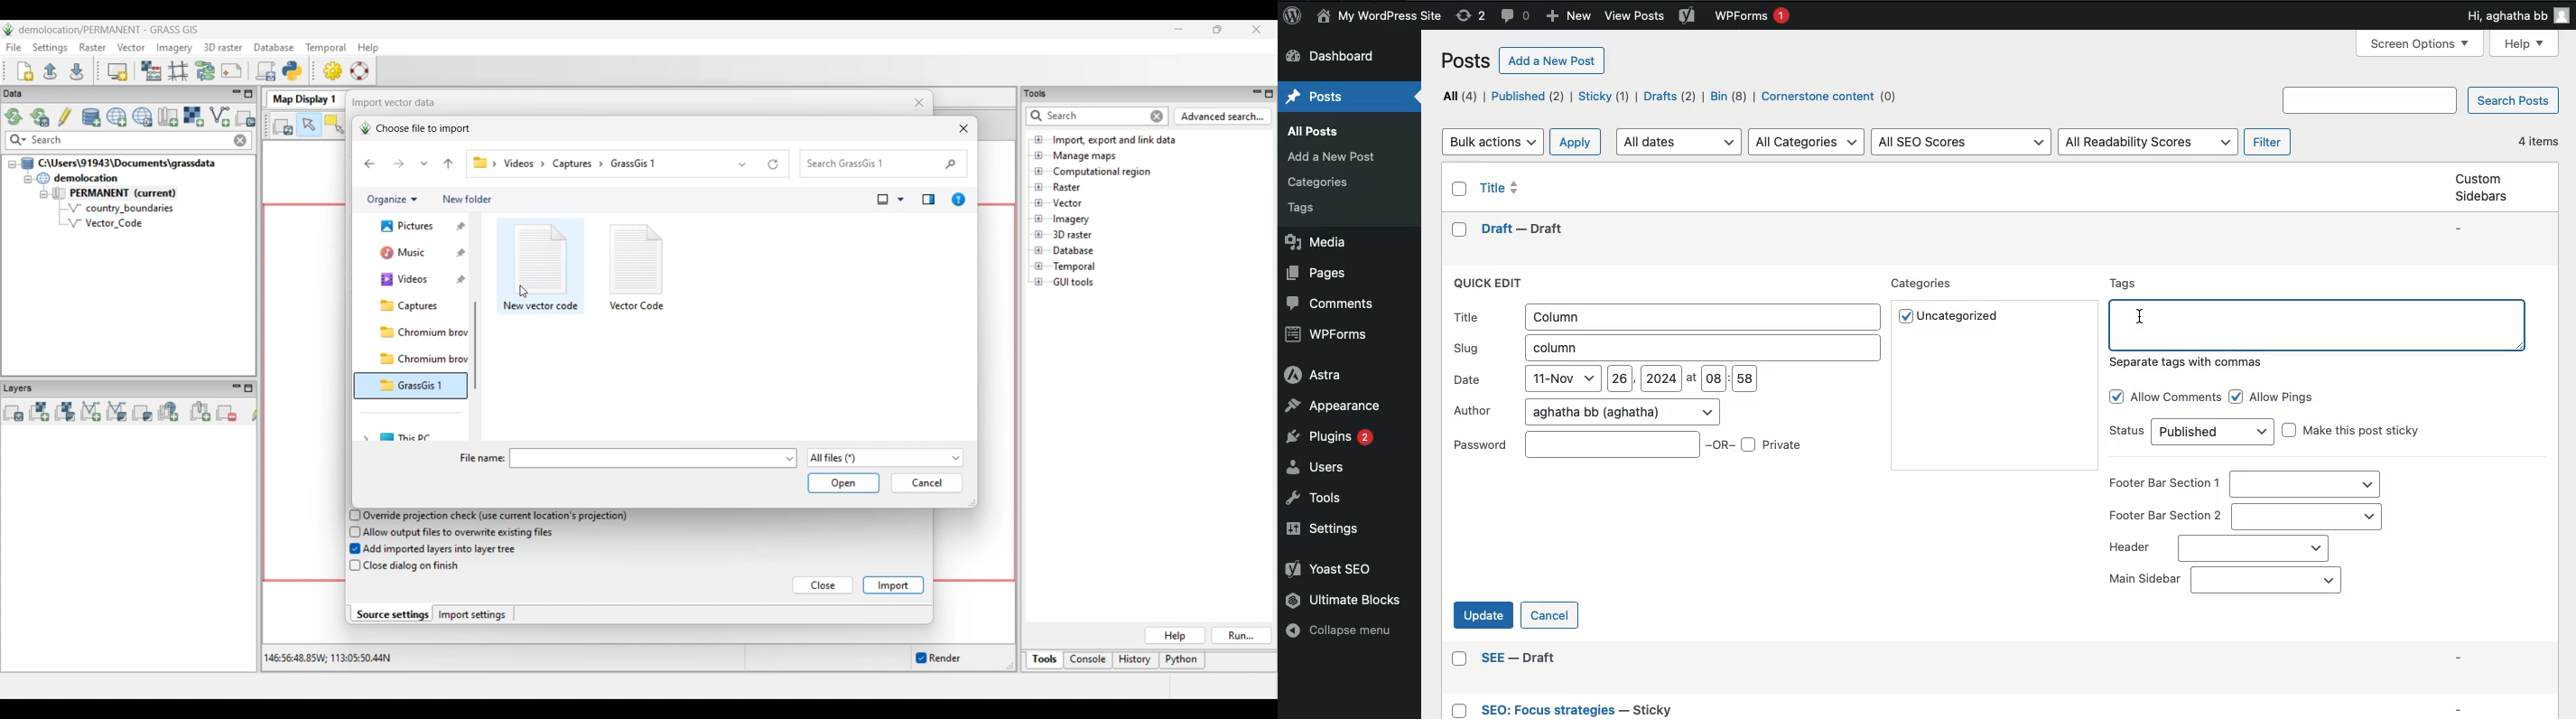 Image resolution: width=2576 pixels, height=728 pixels. What do you see at coordinates (1313, 375) in the screenshot?
I see `Astra` at bounding box center [1313, 375].